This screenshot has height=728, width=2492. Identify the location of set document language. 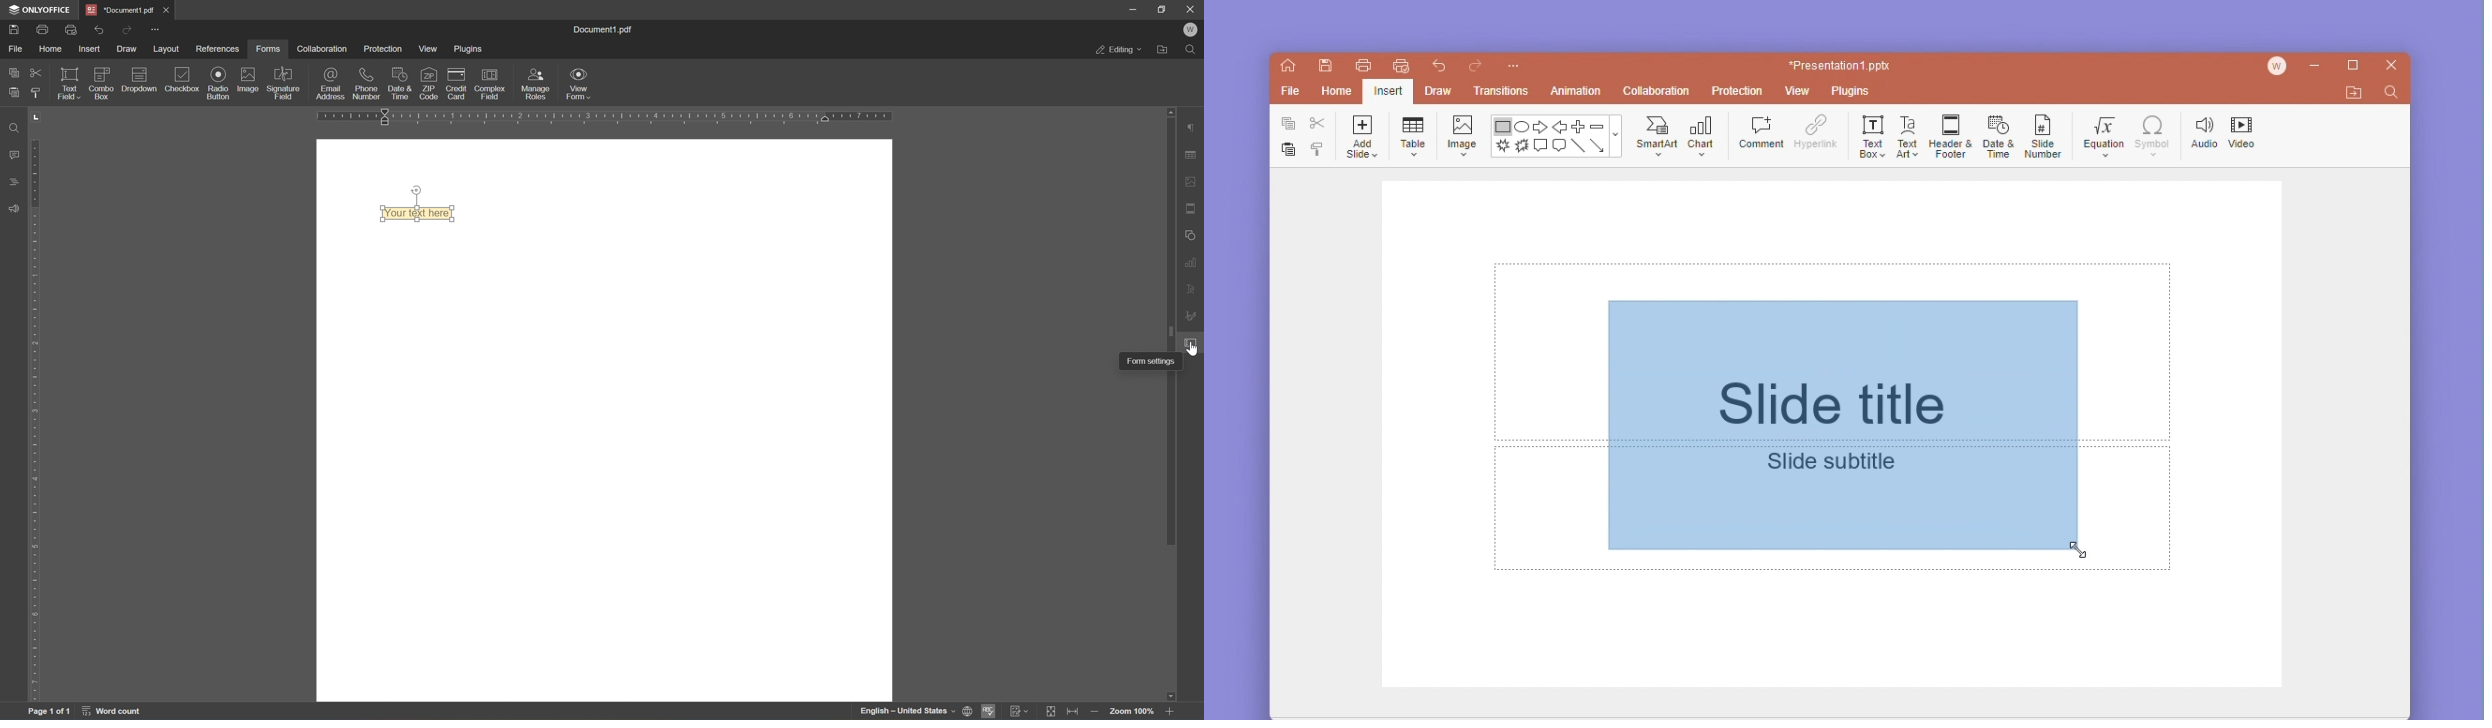
(968, 712).